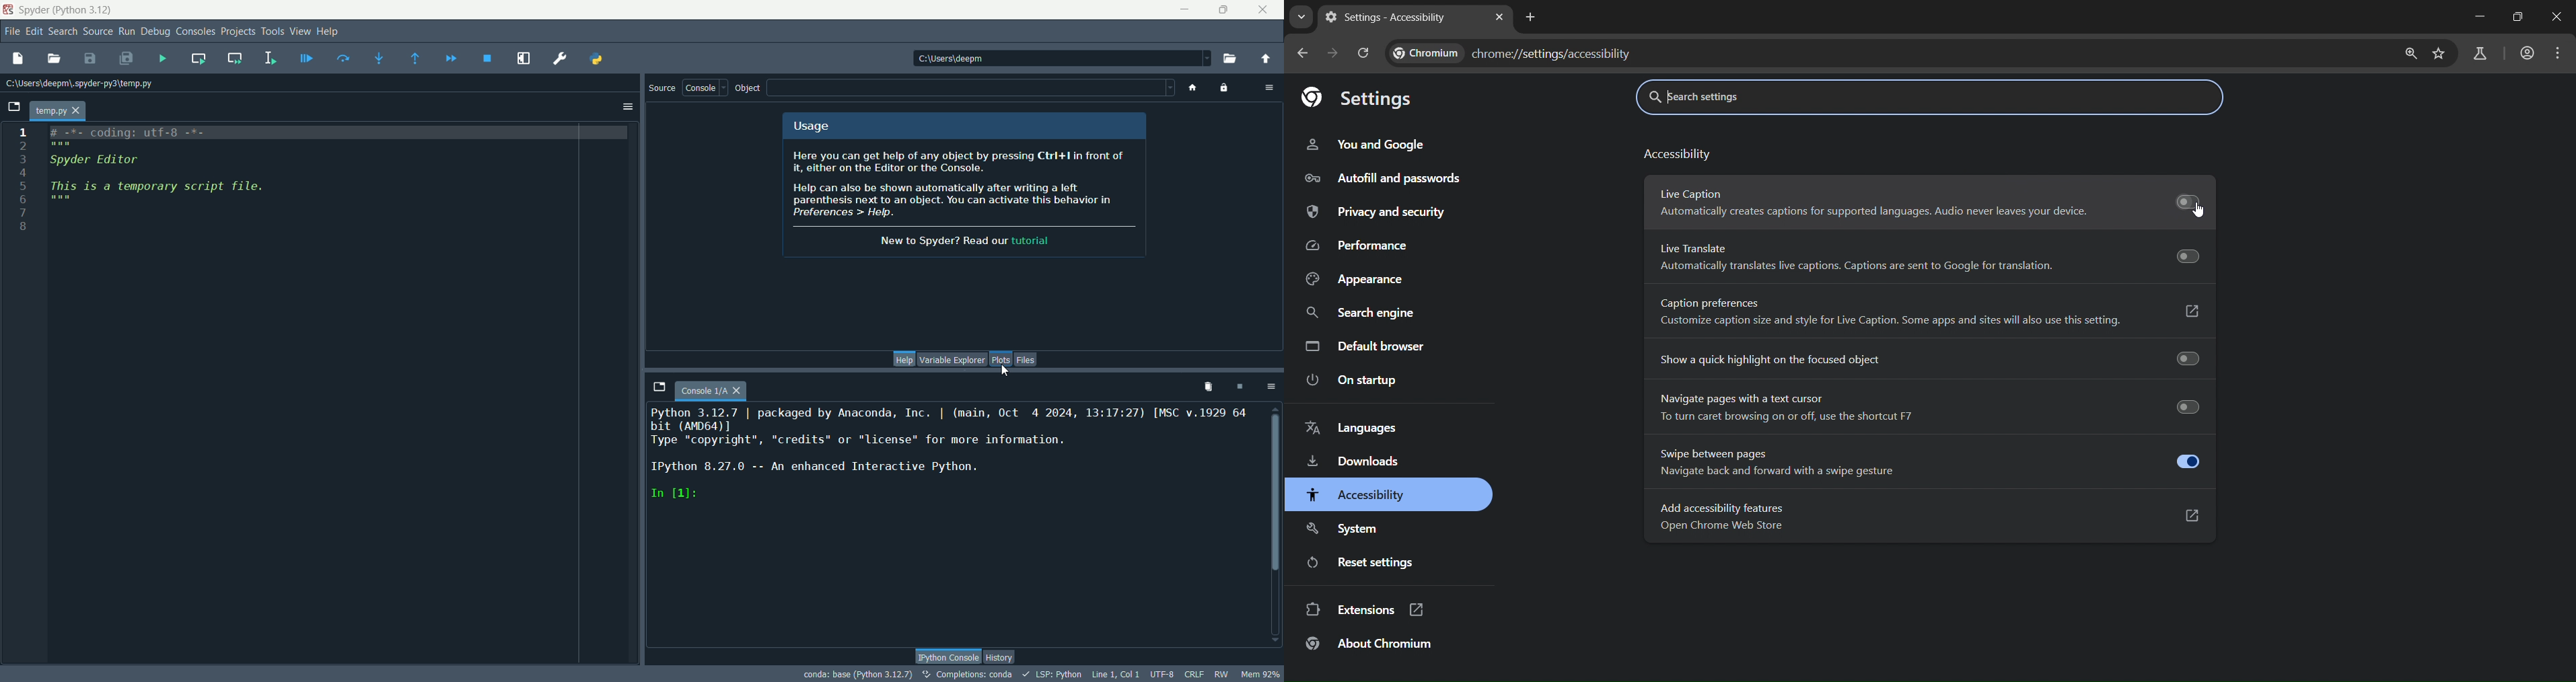 Image resolution: width=2576 pixels, height=700 pixels. I want to click on text, so click(964, 199).